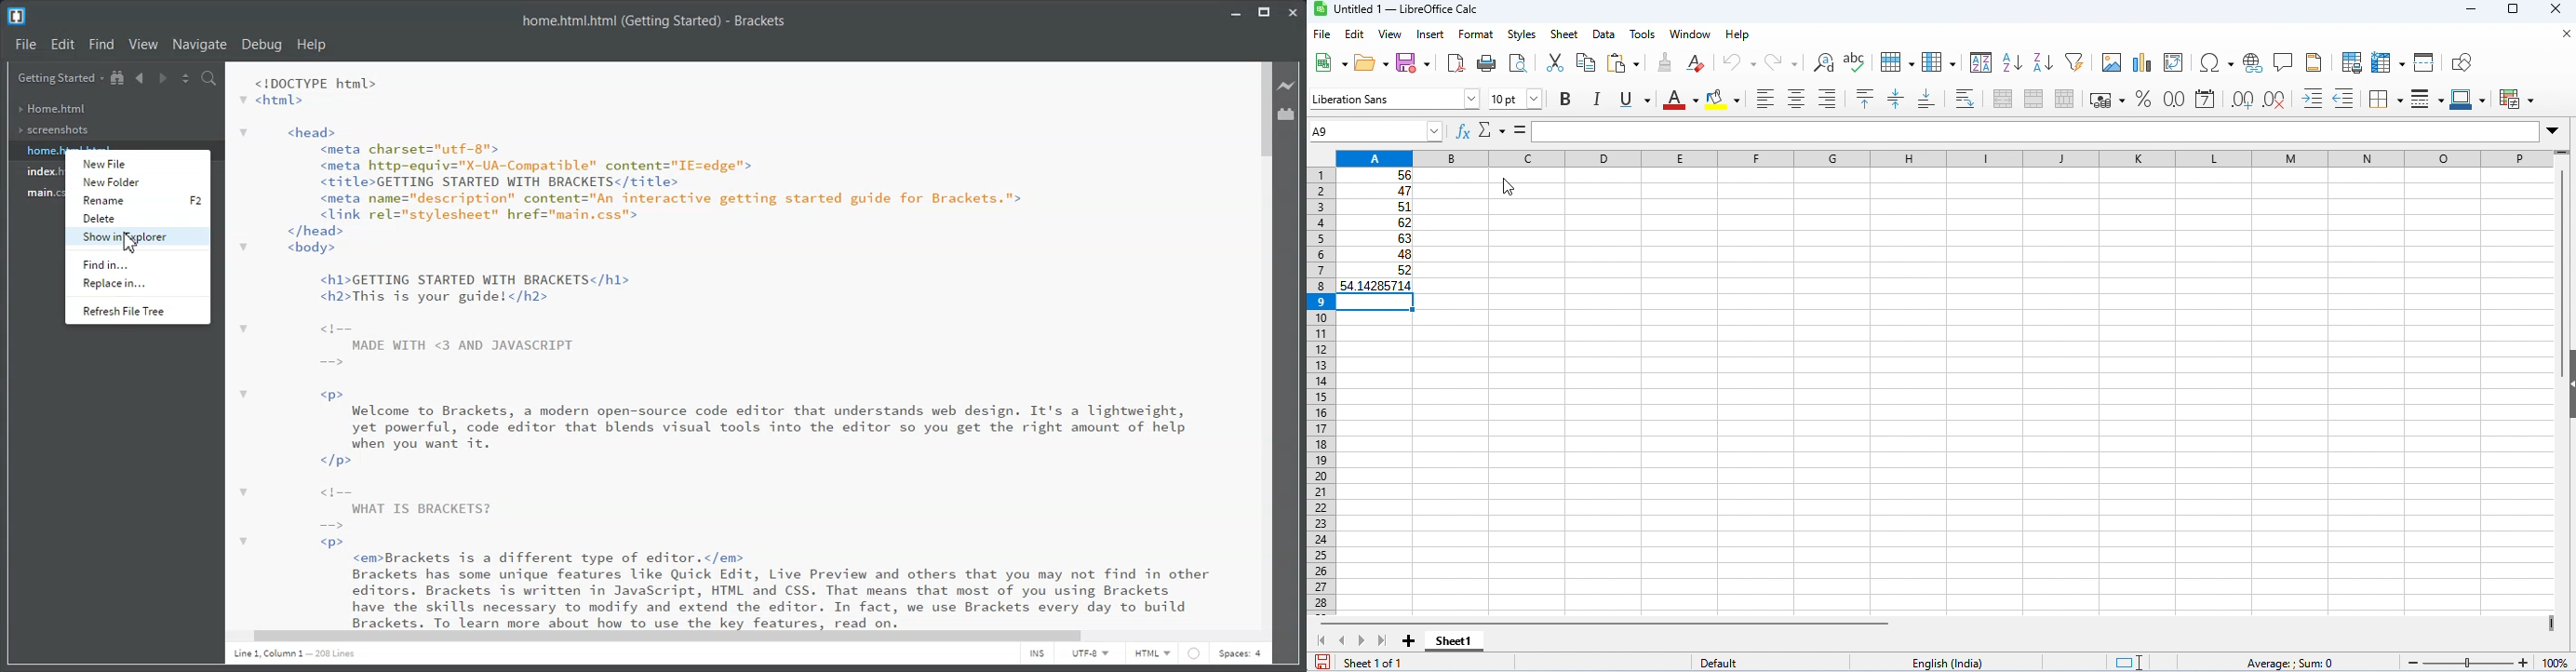  What do you see at coordinates (1153, 655) in the screenshot?
I see `HTML` at bounding box center [1153, 655].